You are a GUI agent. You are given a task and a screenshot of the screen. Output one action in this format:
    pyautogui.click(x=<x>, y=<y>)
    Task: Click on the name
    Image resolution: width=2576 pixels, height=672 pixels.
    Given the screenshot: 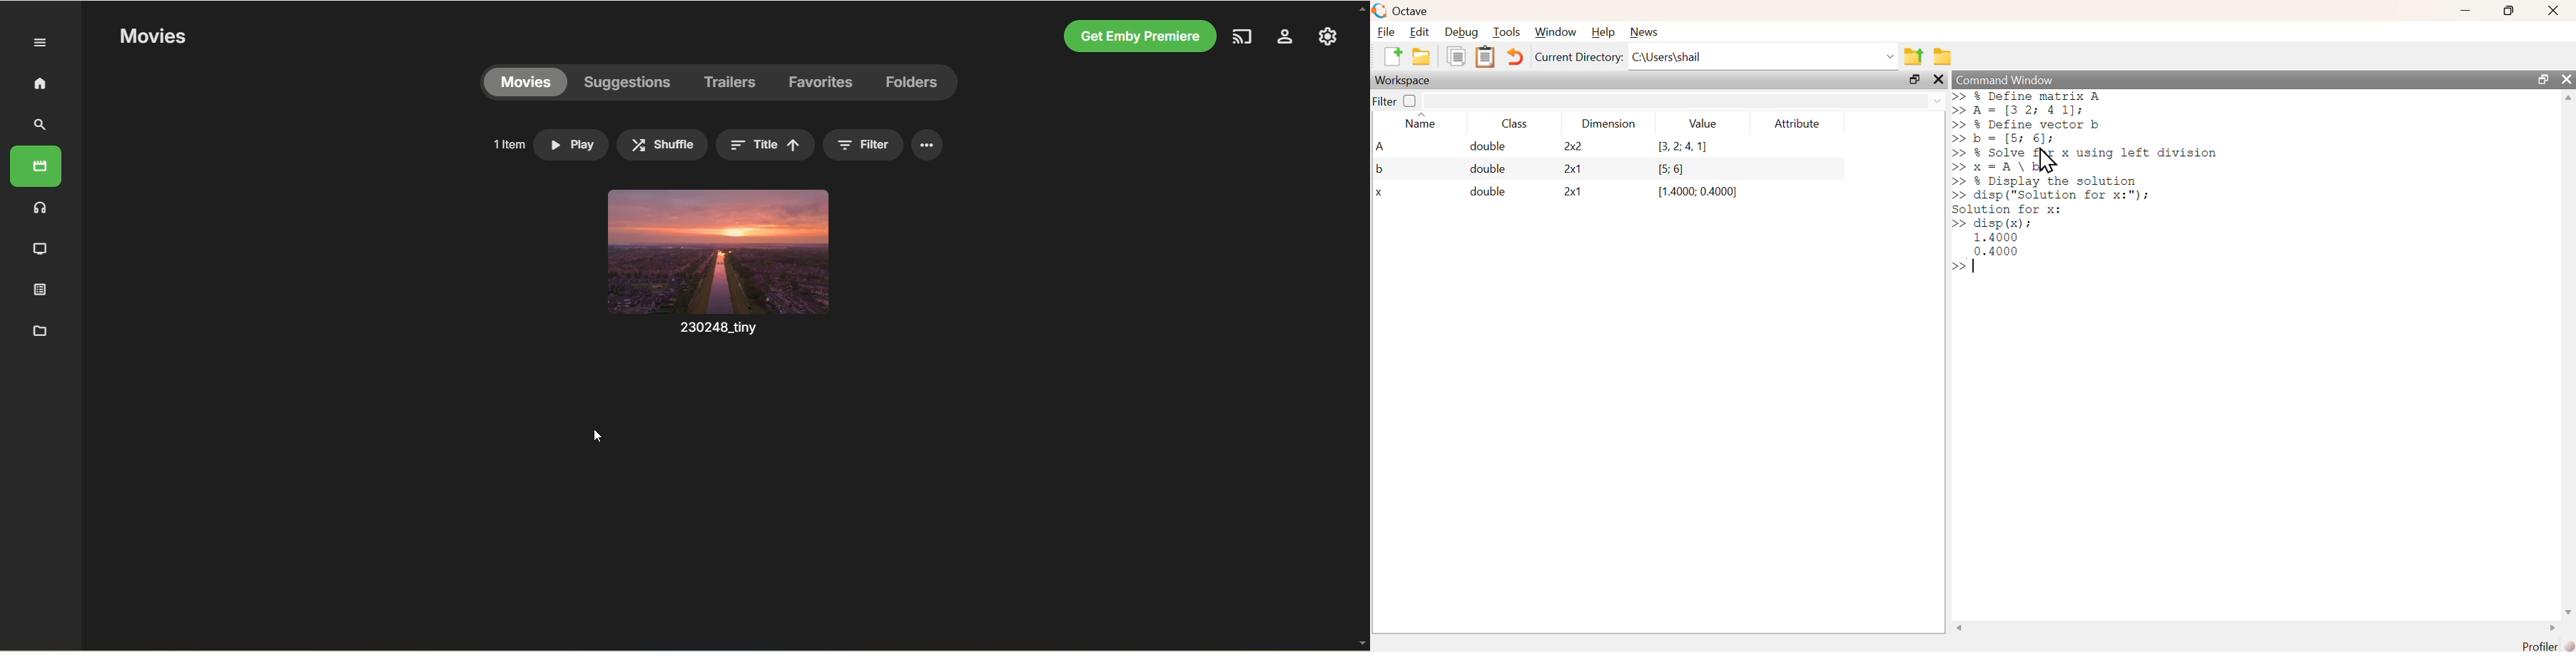 What is the action you would take?
    pyautogui.click(x=1418, y=123)
    